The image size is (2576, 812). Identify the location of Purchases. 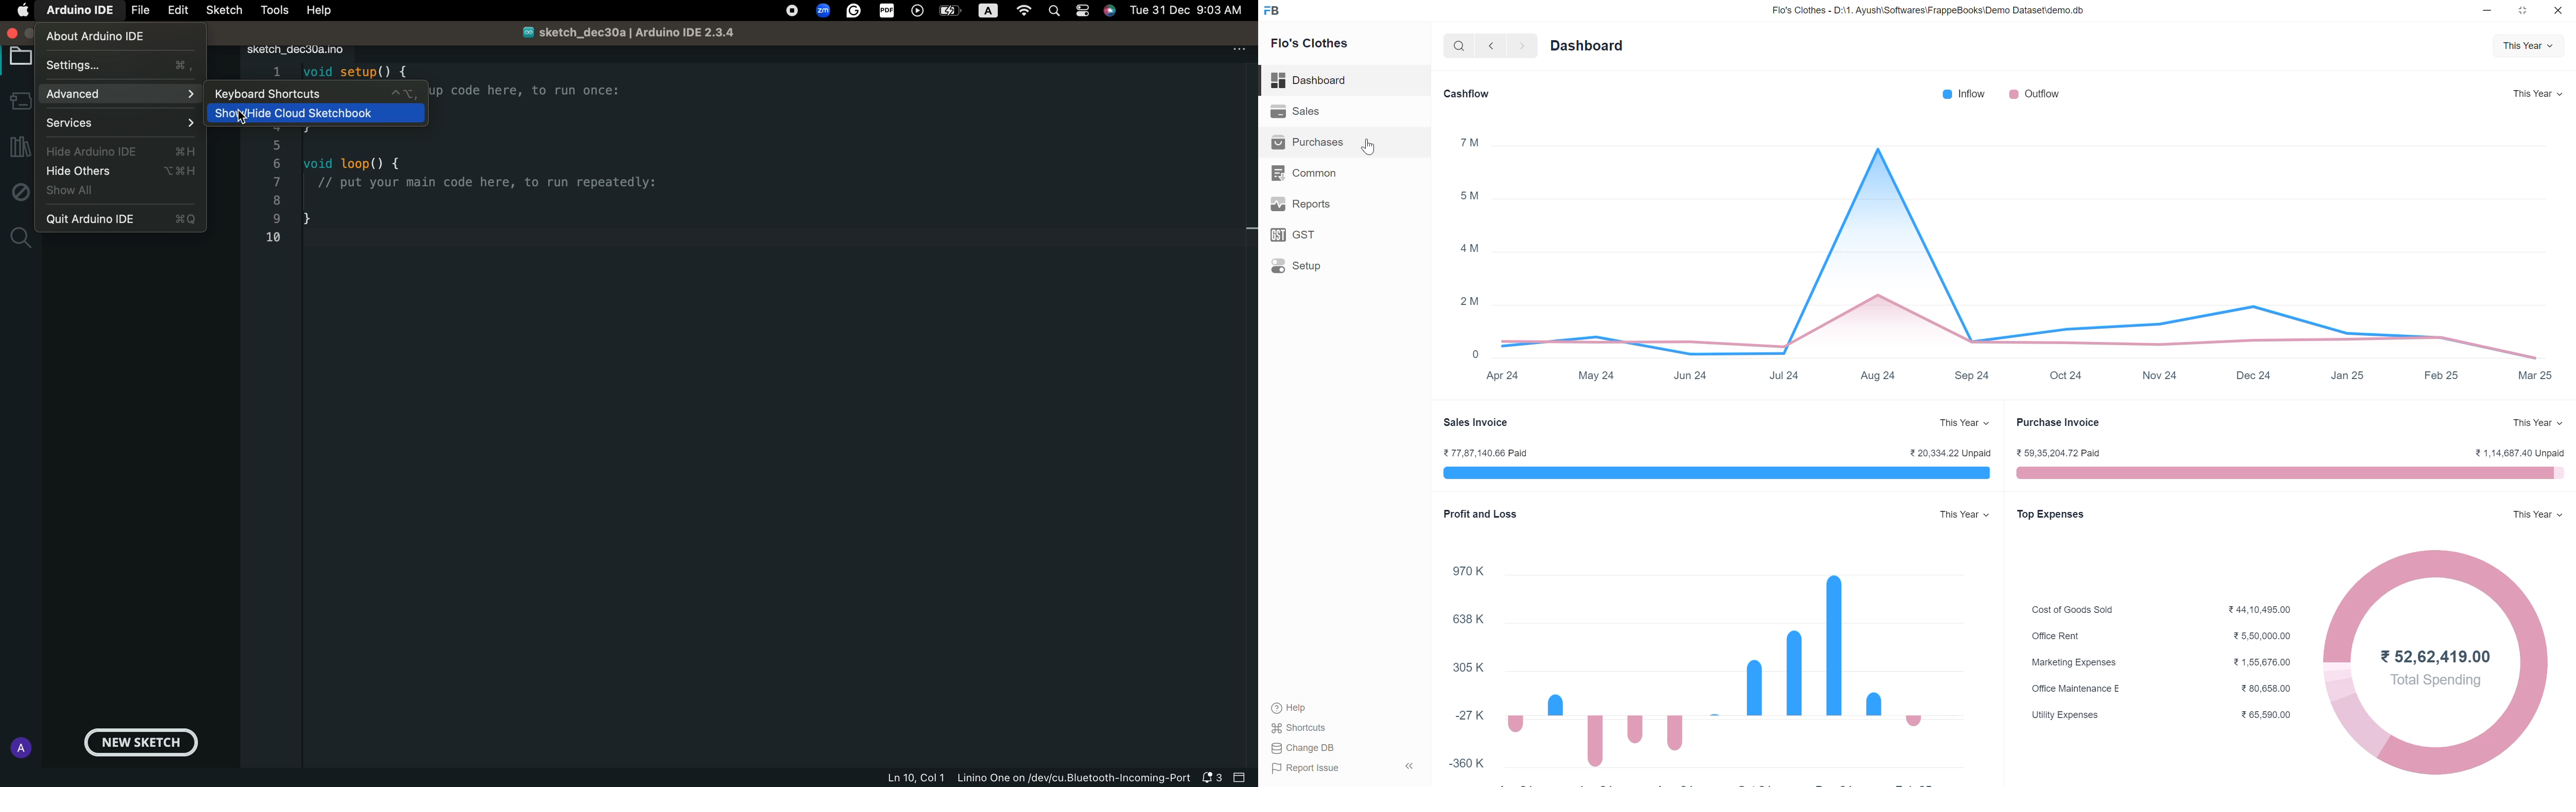
(1344, 142).